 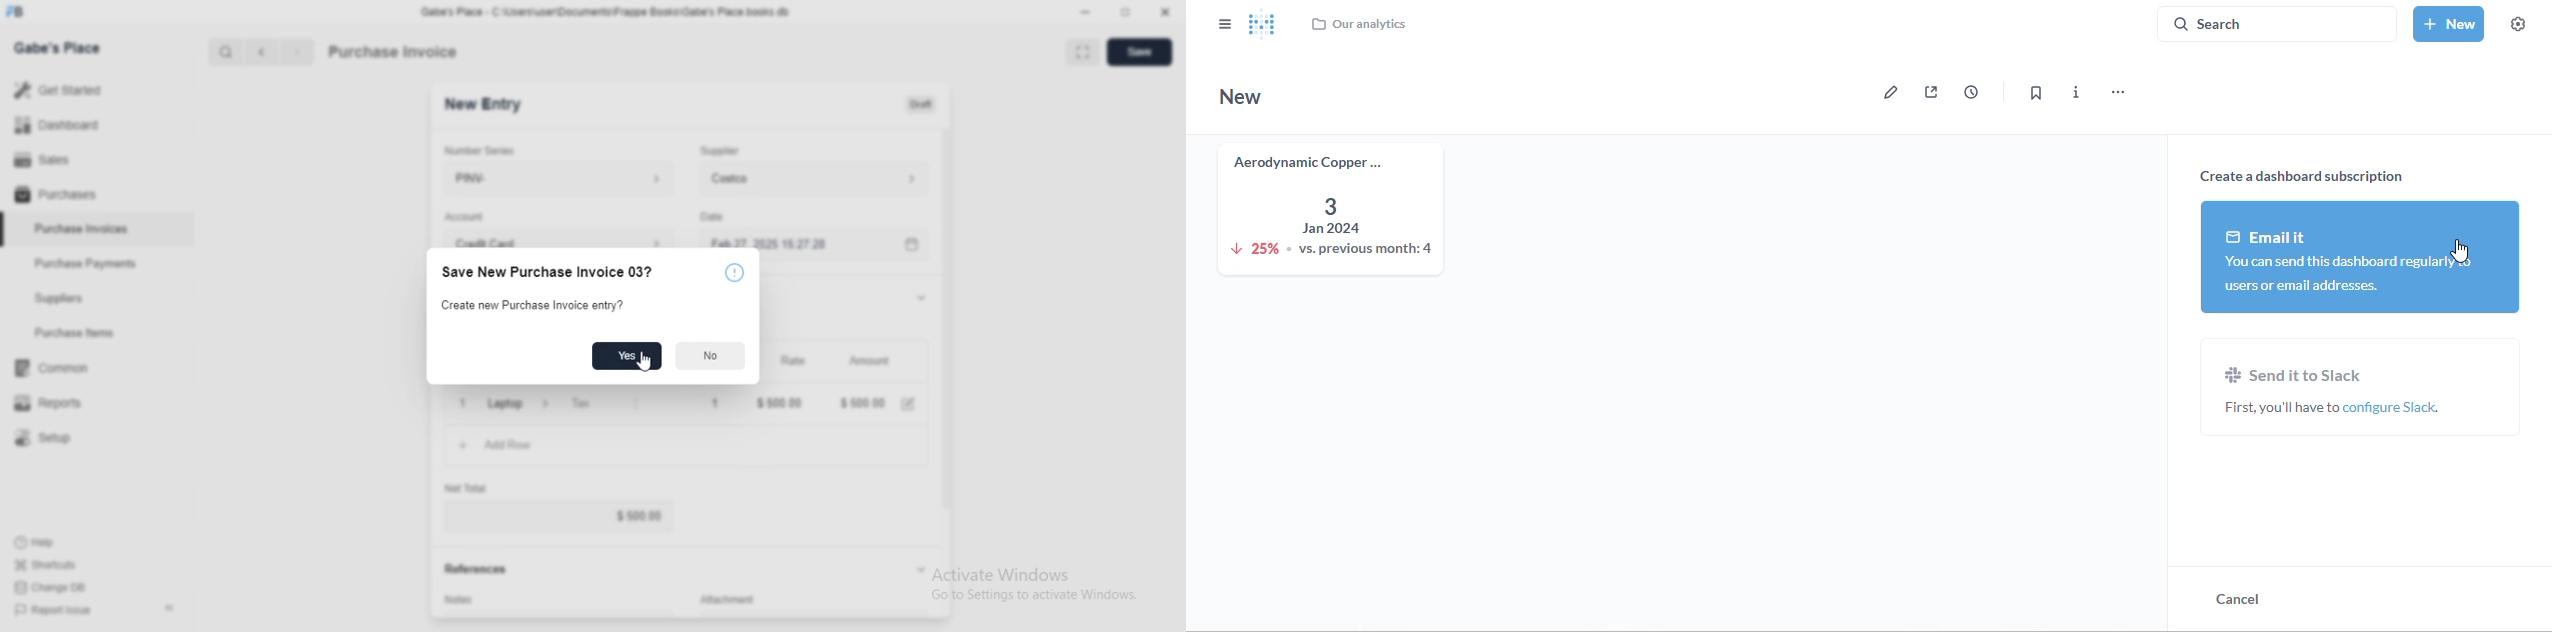 What do you see at coordinates (466, 487) in the screenshot?
I see `Net Total` at bounding box center [466, 487].